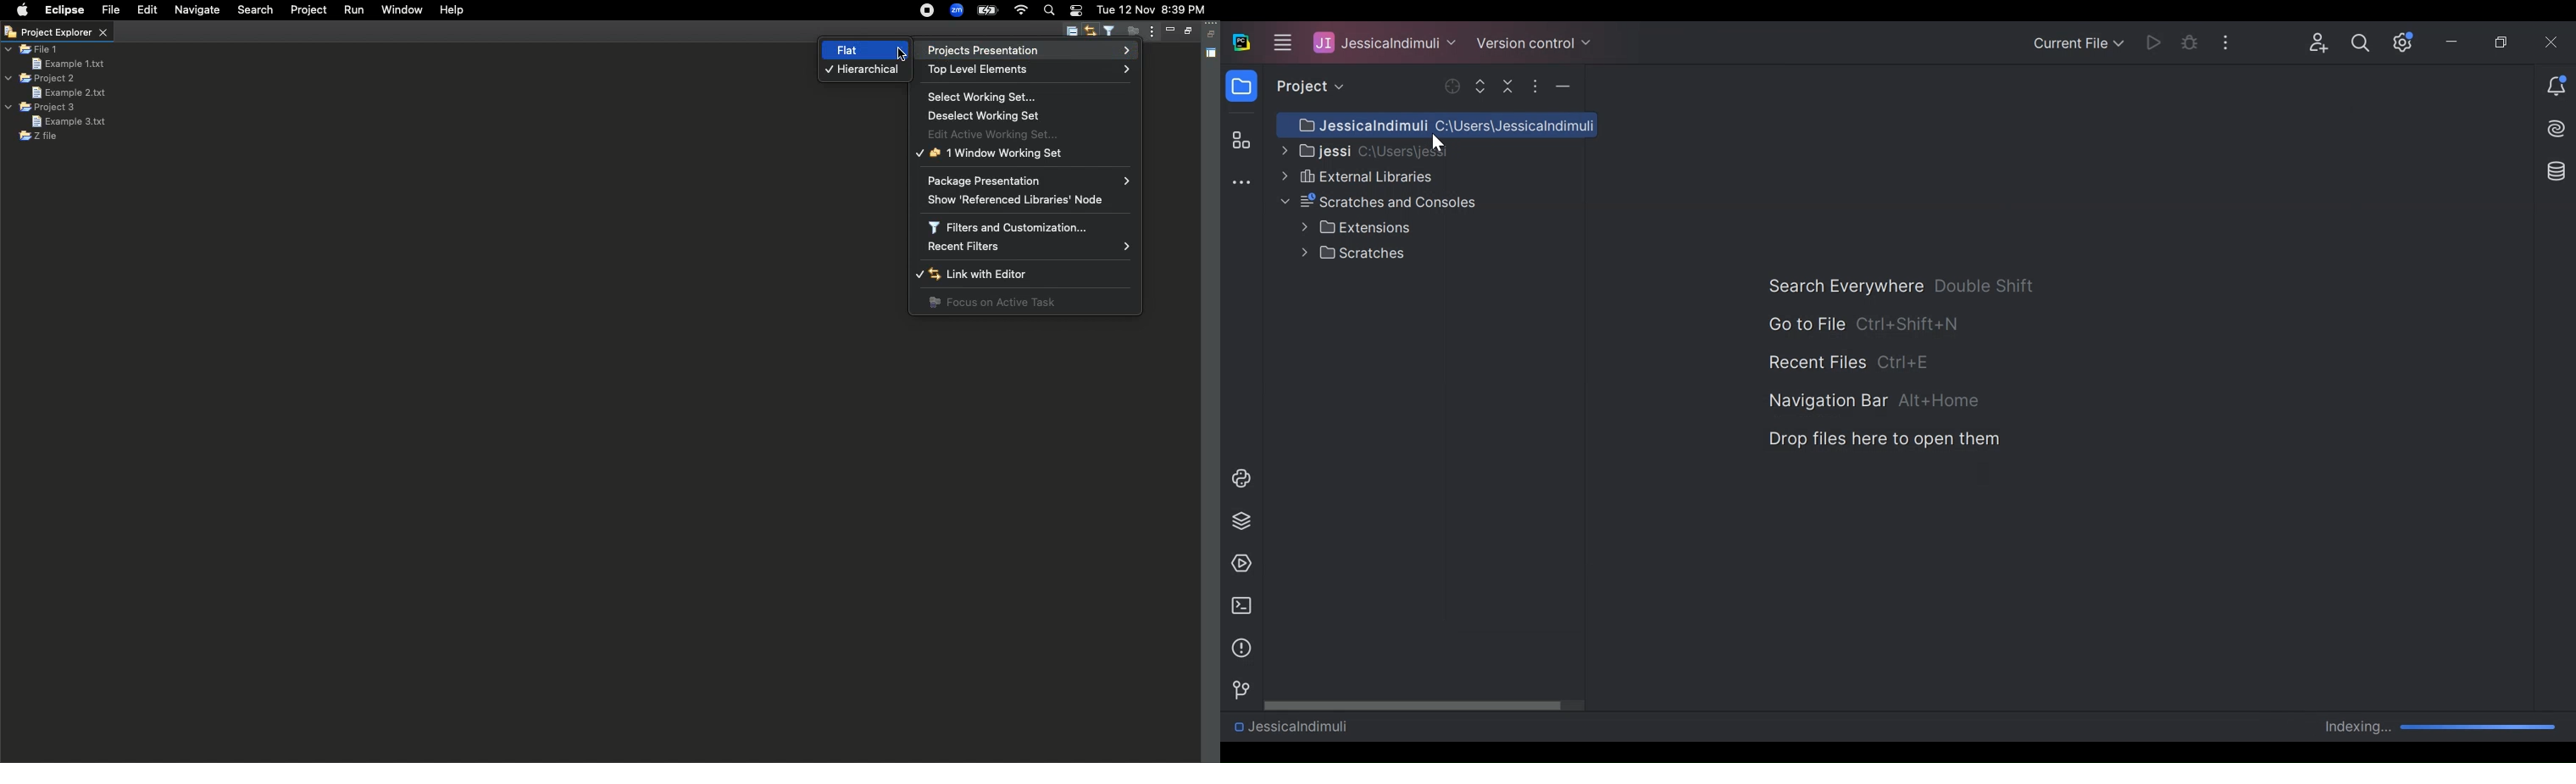  What do you see at coordinates (1306, 86) in the screenshot?
I see `project view` at bounding box center [1306, 86].